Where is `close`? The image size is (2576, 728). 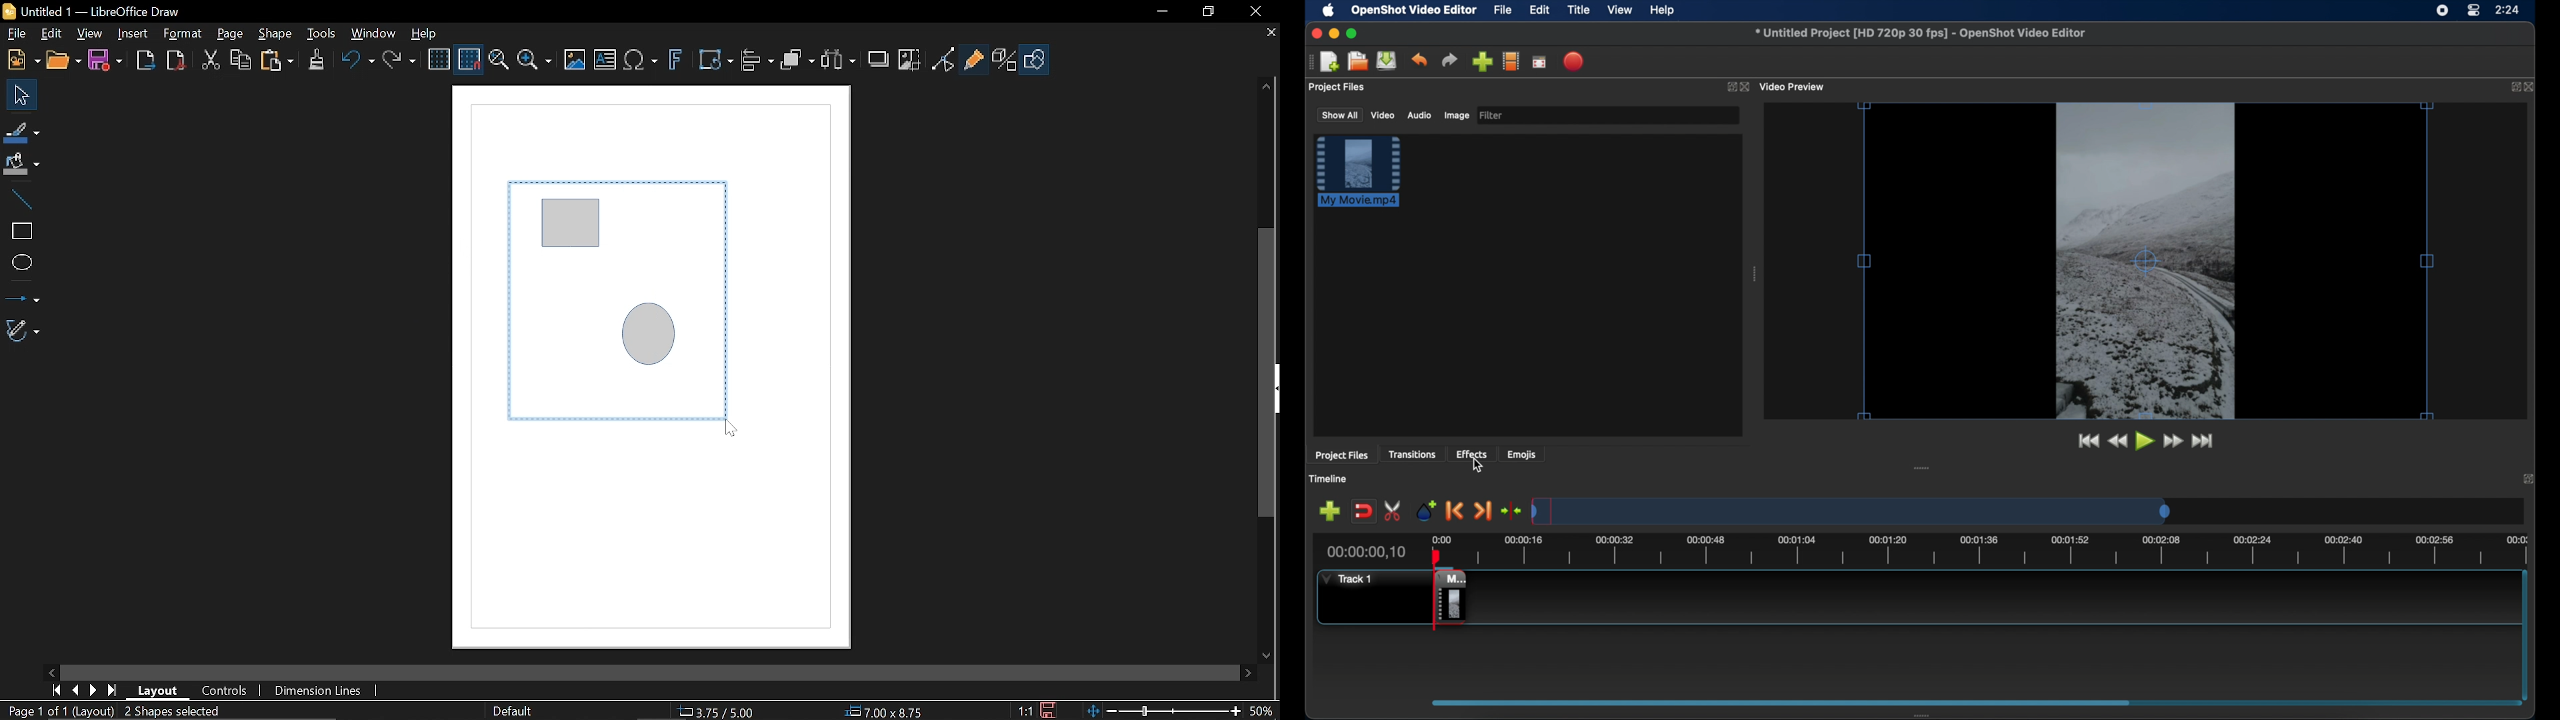 close is located at coordinates (1313, 33).